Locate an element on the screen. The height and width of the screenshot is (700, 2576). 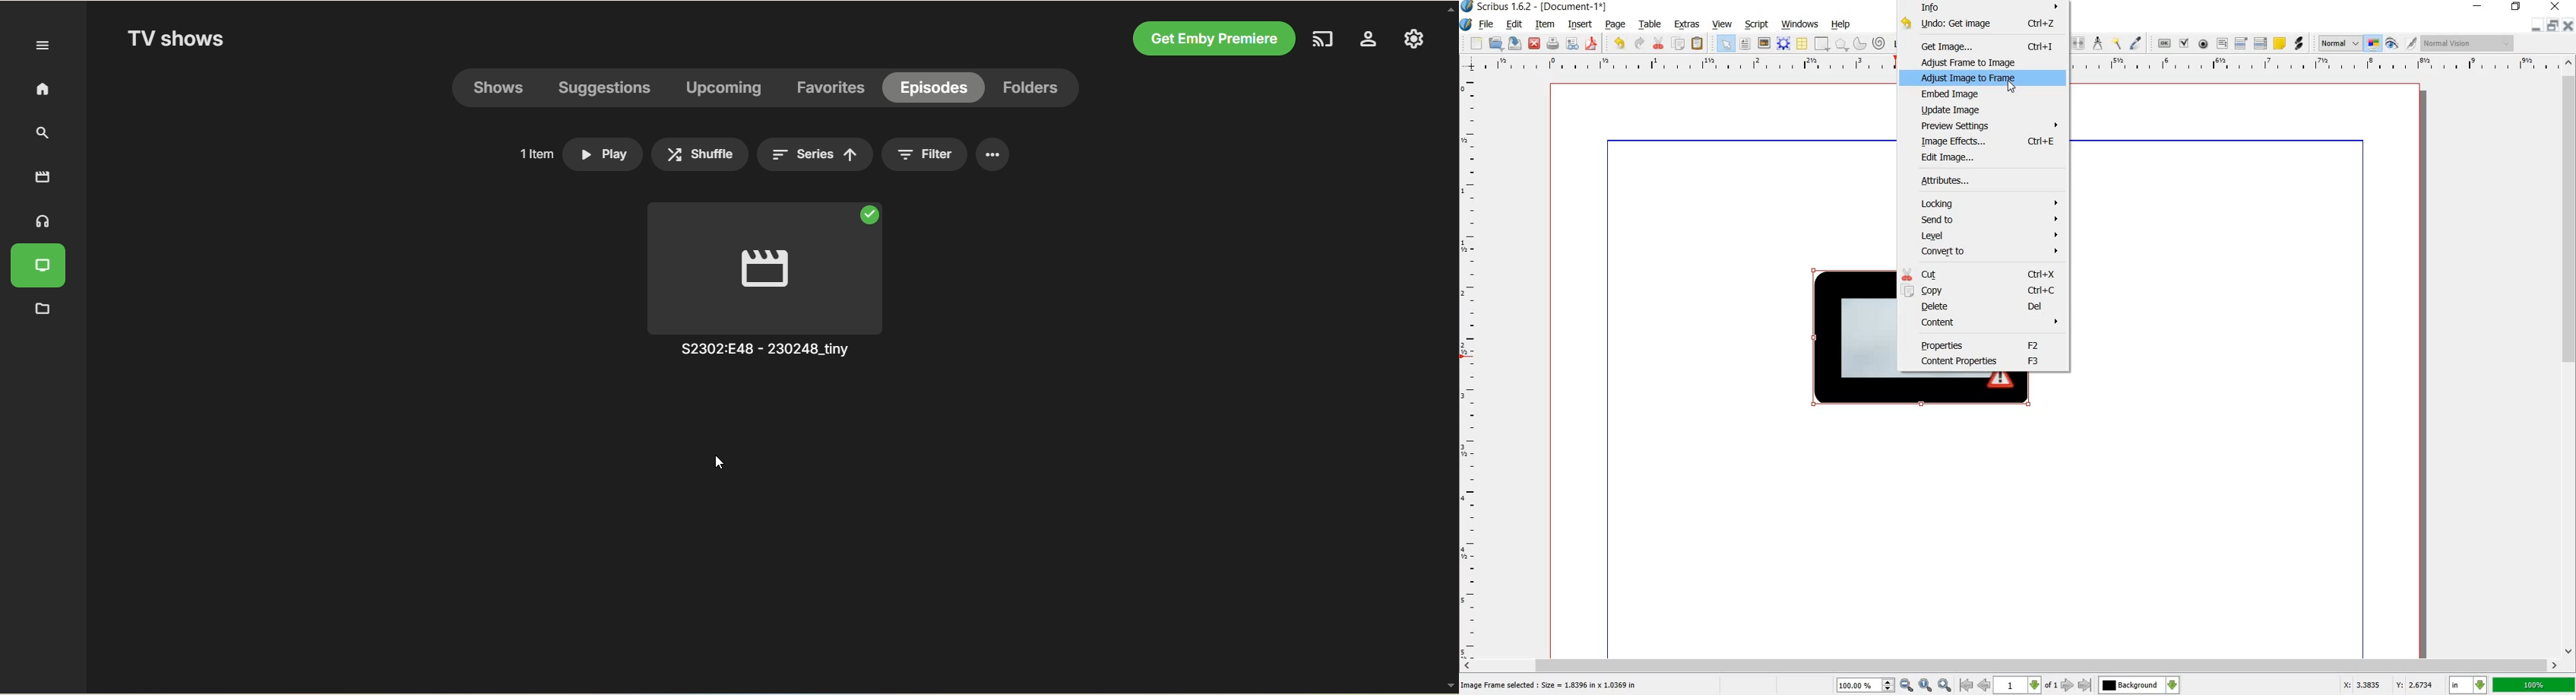
zoom factor is located at coordinates (2535, 686).